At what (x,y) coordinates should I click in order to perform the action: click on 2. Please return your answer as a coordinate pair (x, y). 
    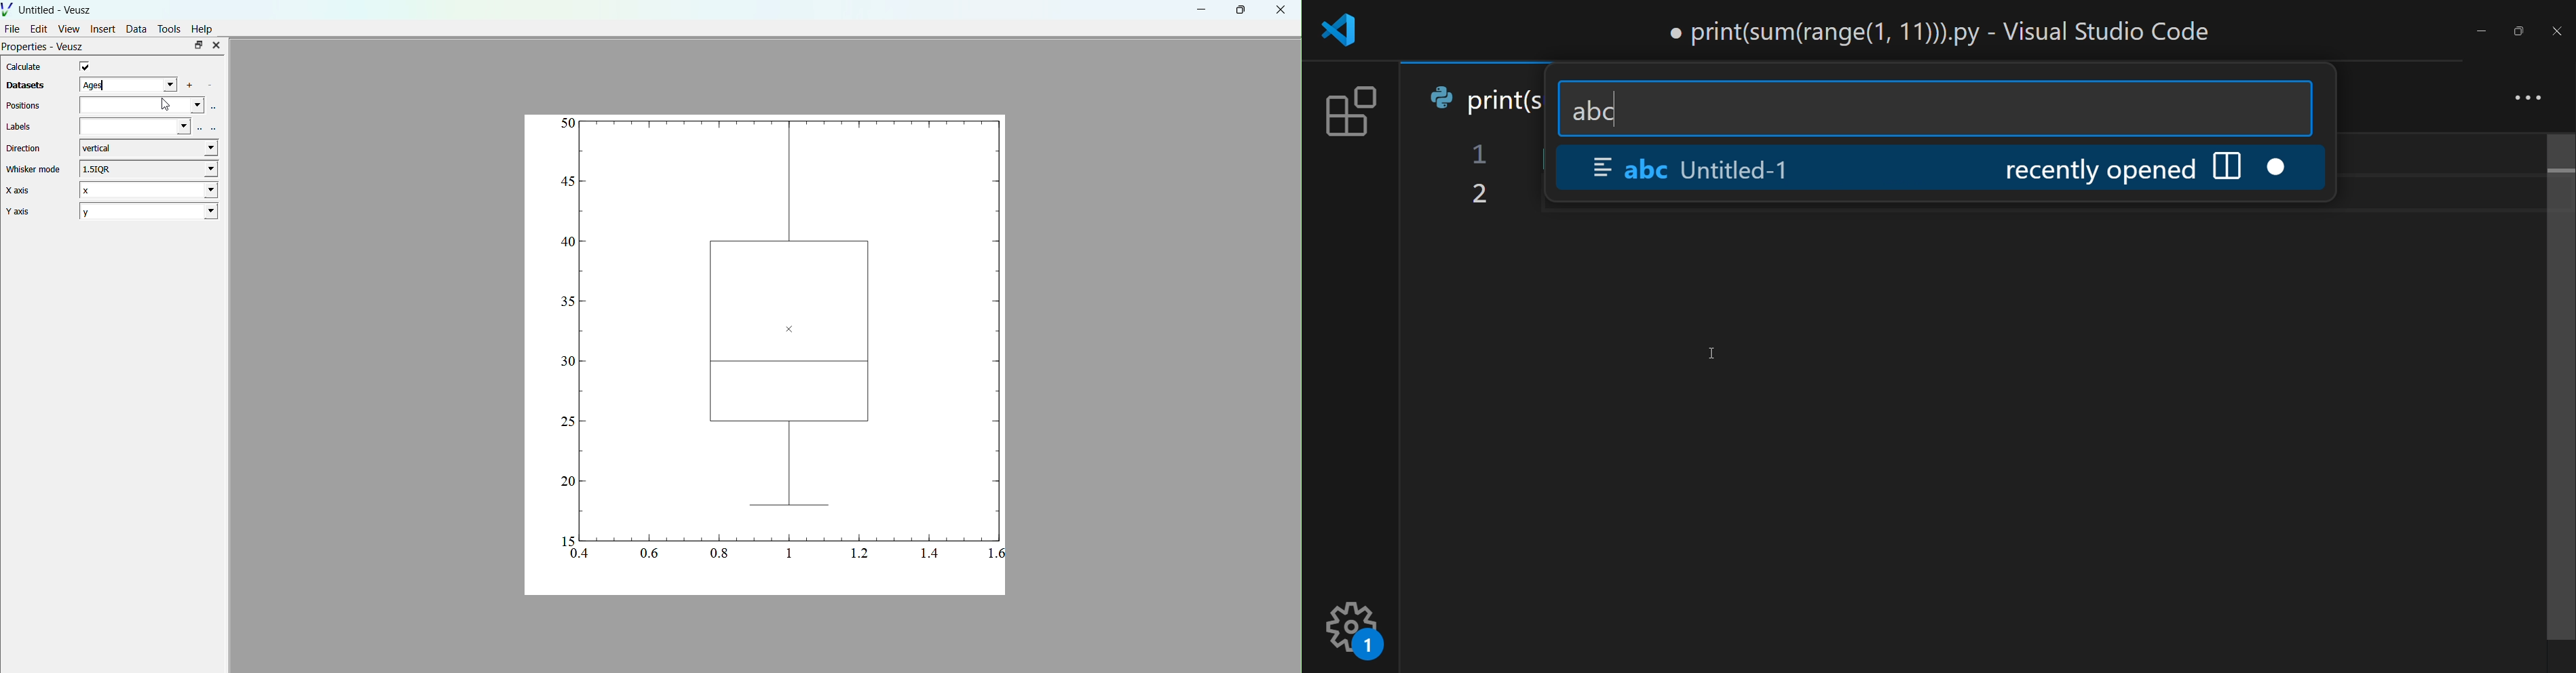
    Looking at the image, I should click on (148, 211).